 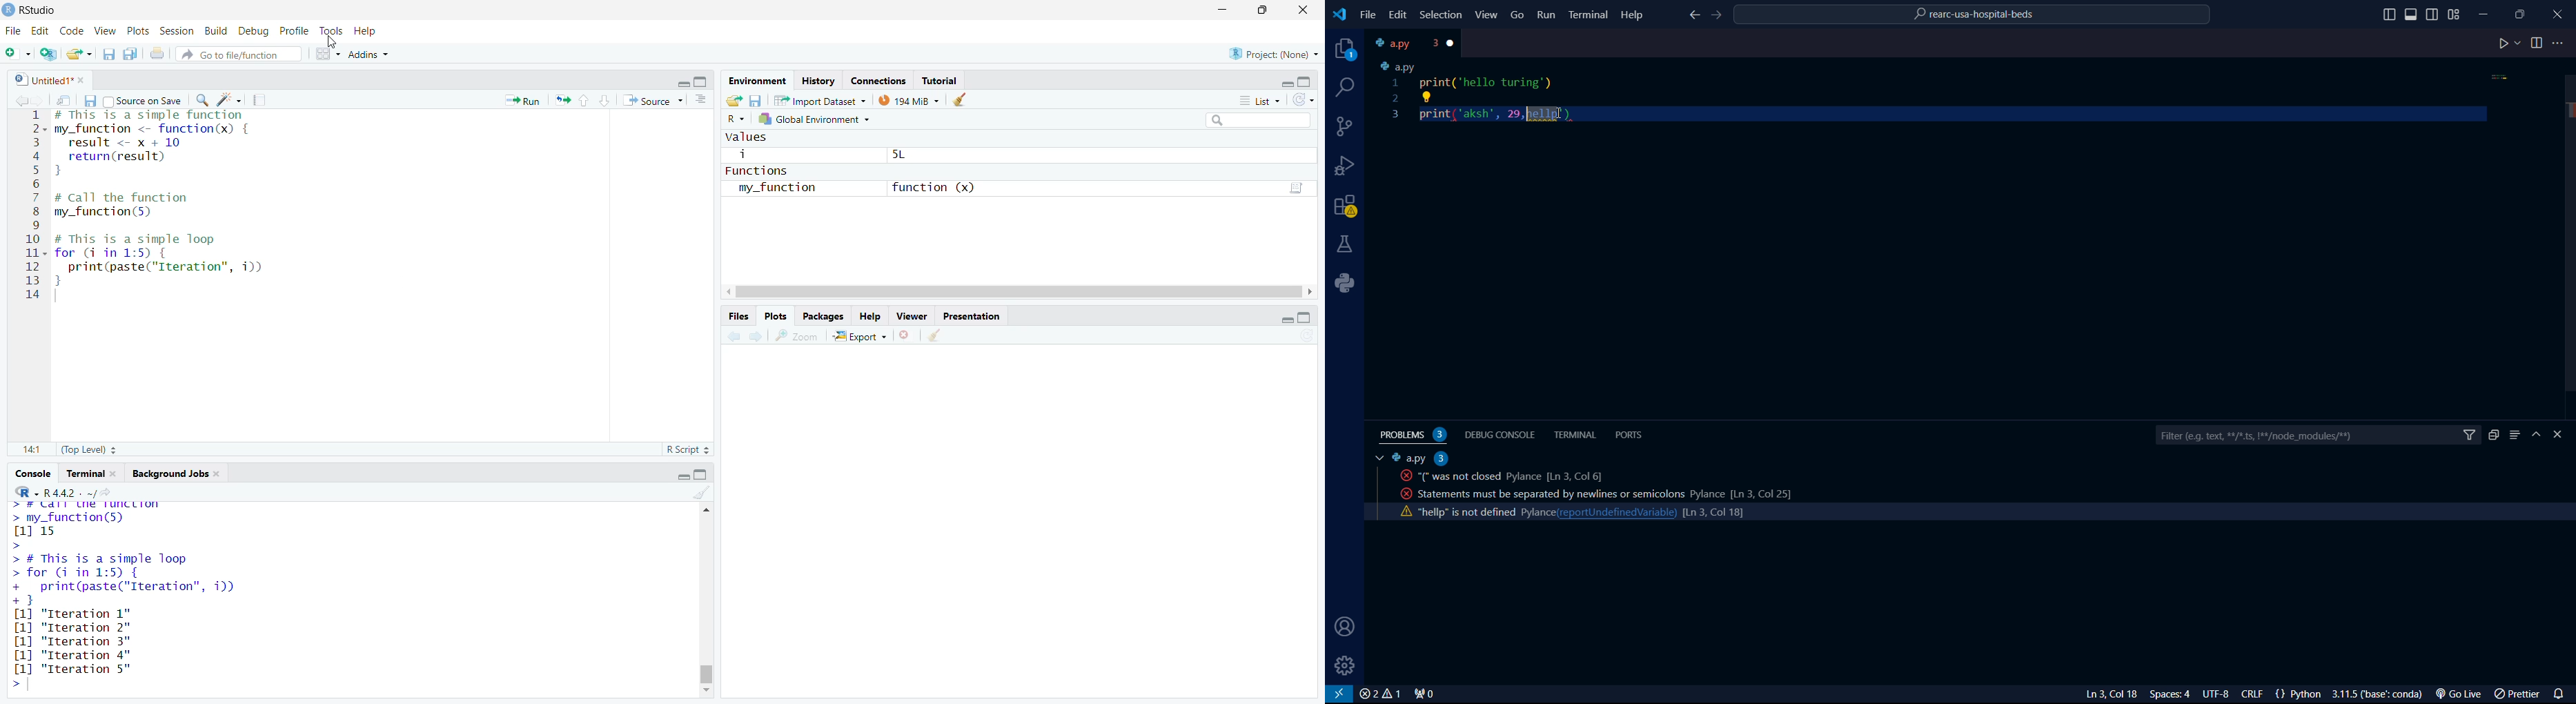 I want to click on ports, so click(x=1632, y=434).